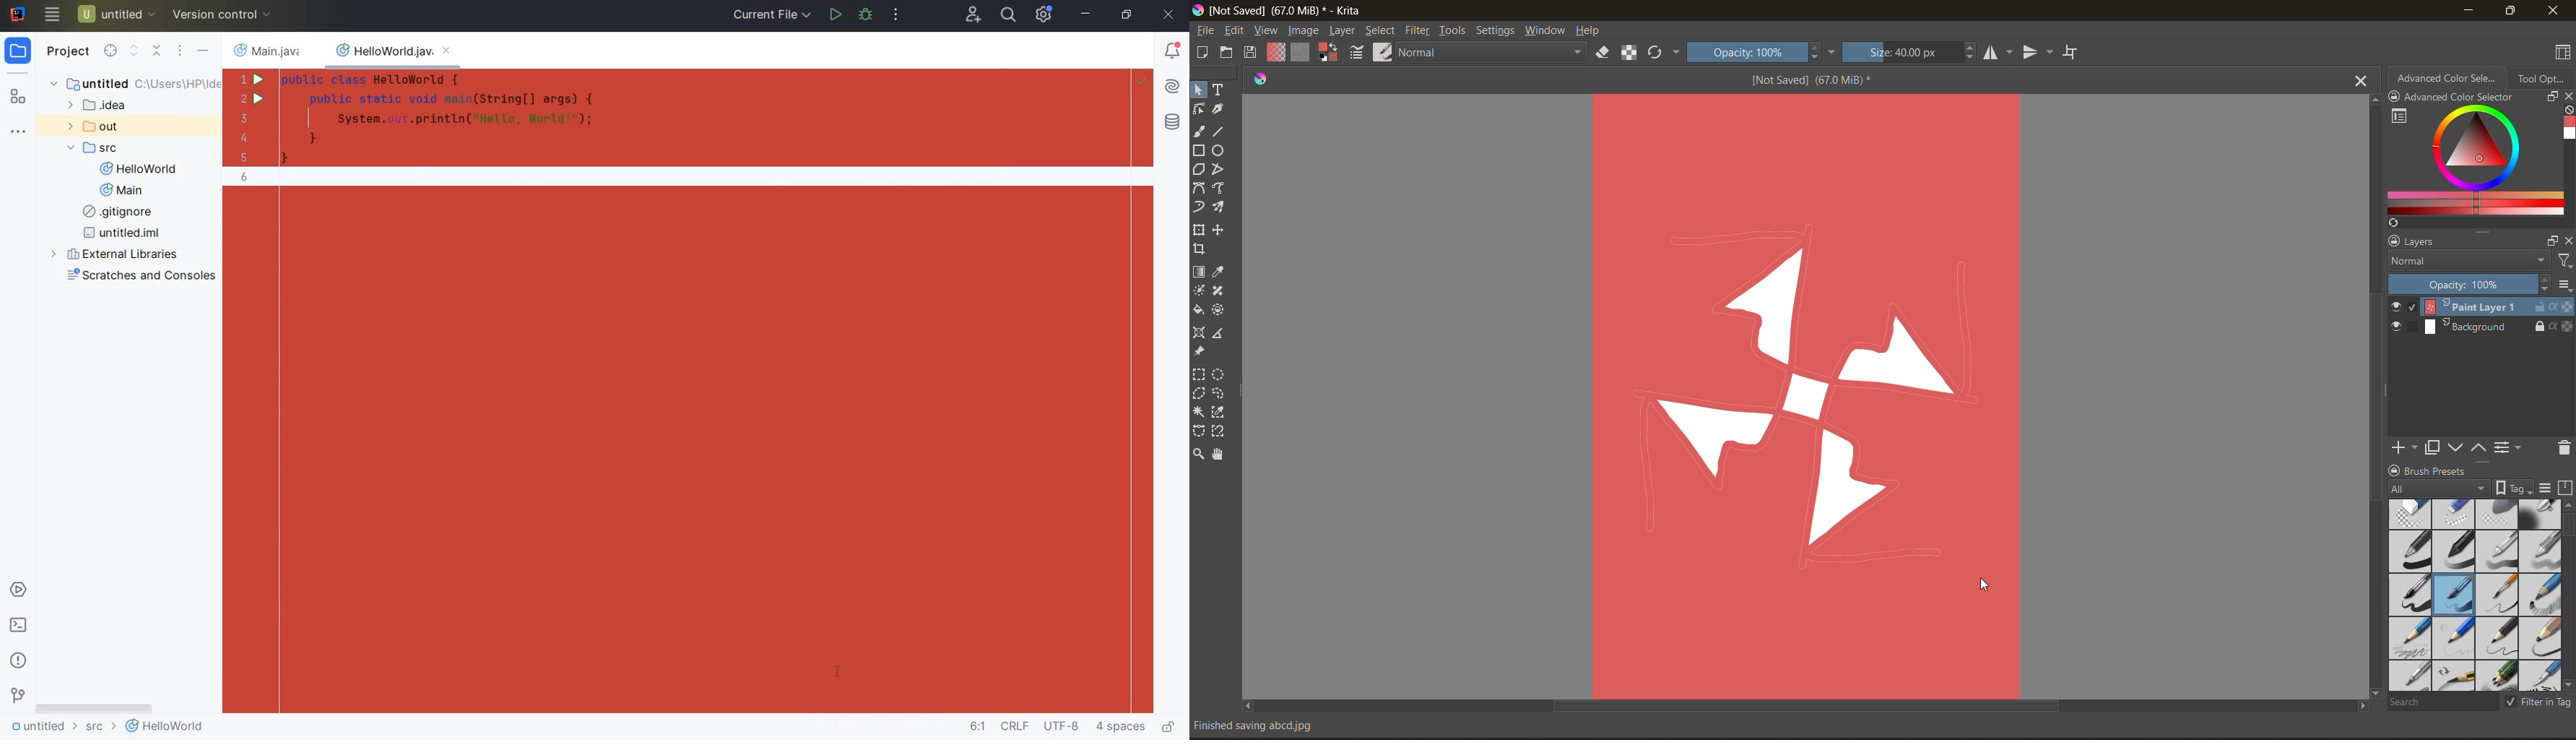 This screenshot has height=756, width=2576. What do you see at coordinates (2357, 84) in the screenshot?
I see `close tab` at bounding box center [2357, 84].